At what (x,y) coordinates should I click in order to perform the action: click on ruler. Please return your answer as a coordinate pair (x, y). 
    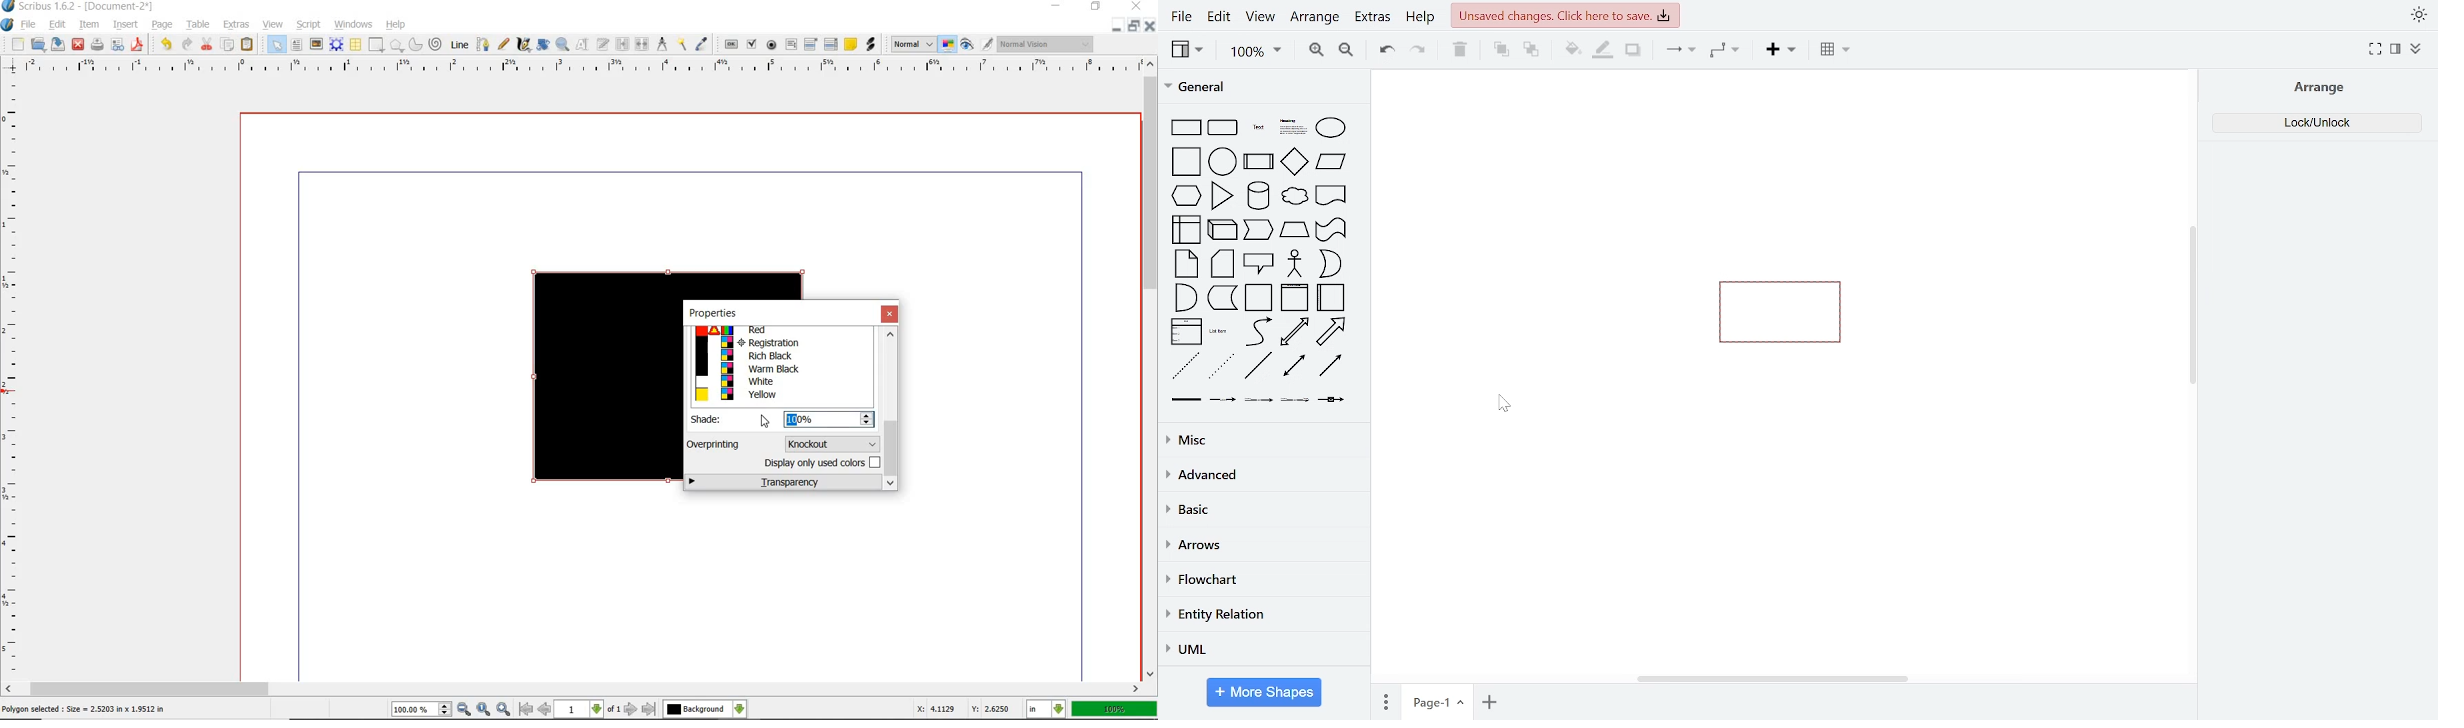
    Looking at the image, I should click on (14, 377).